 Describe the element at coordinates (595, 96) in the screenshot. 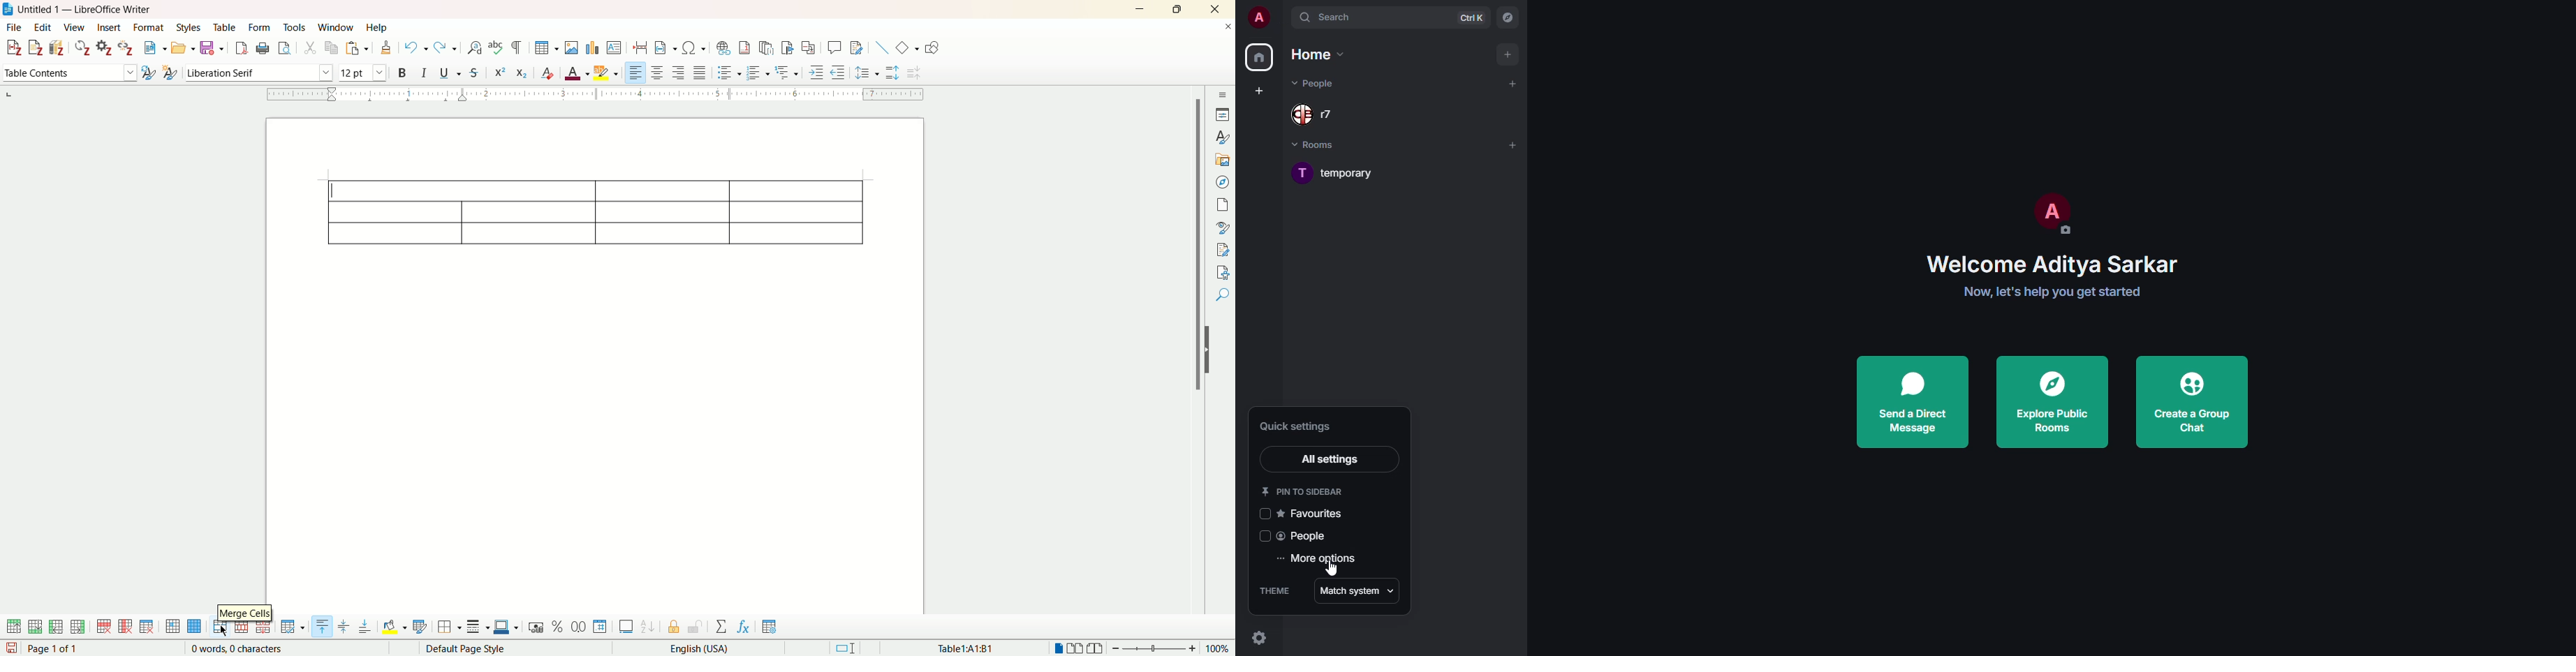

I see `ruler bar` at that location.